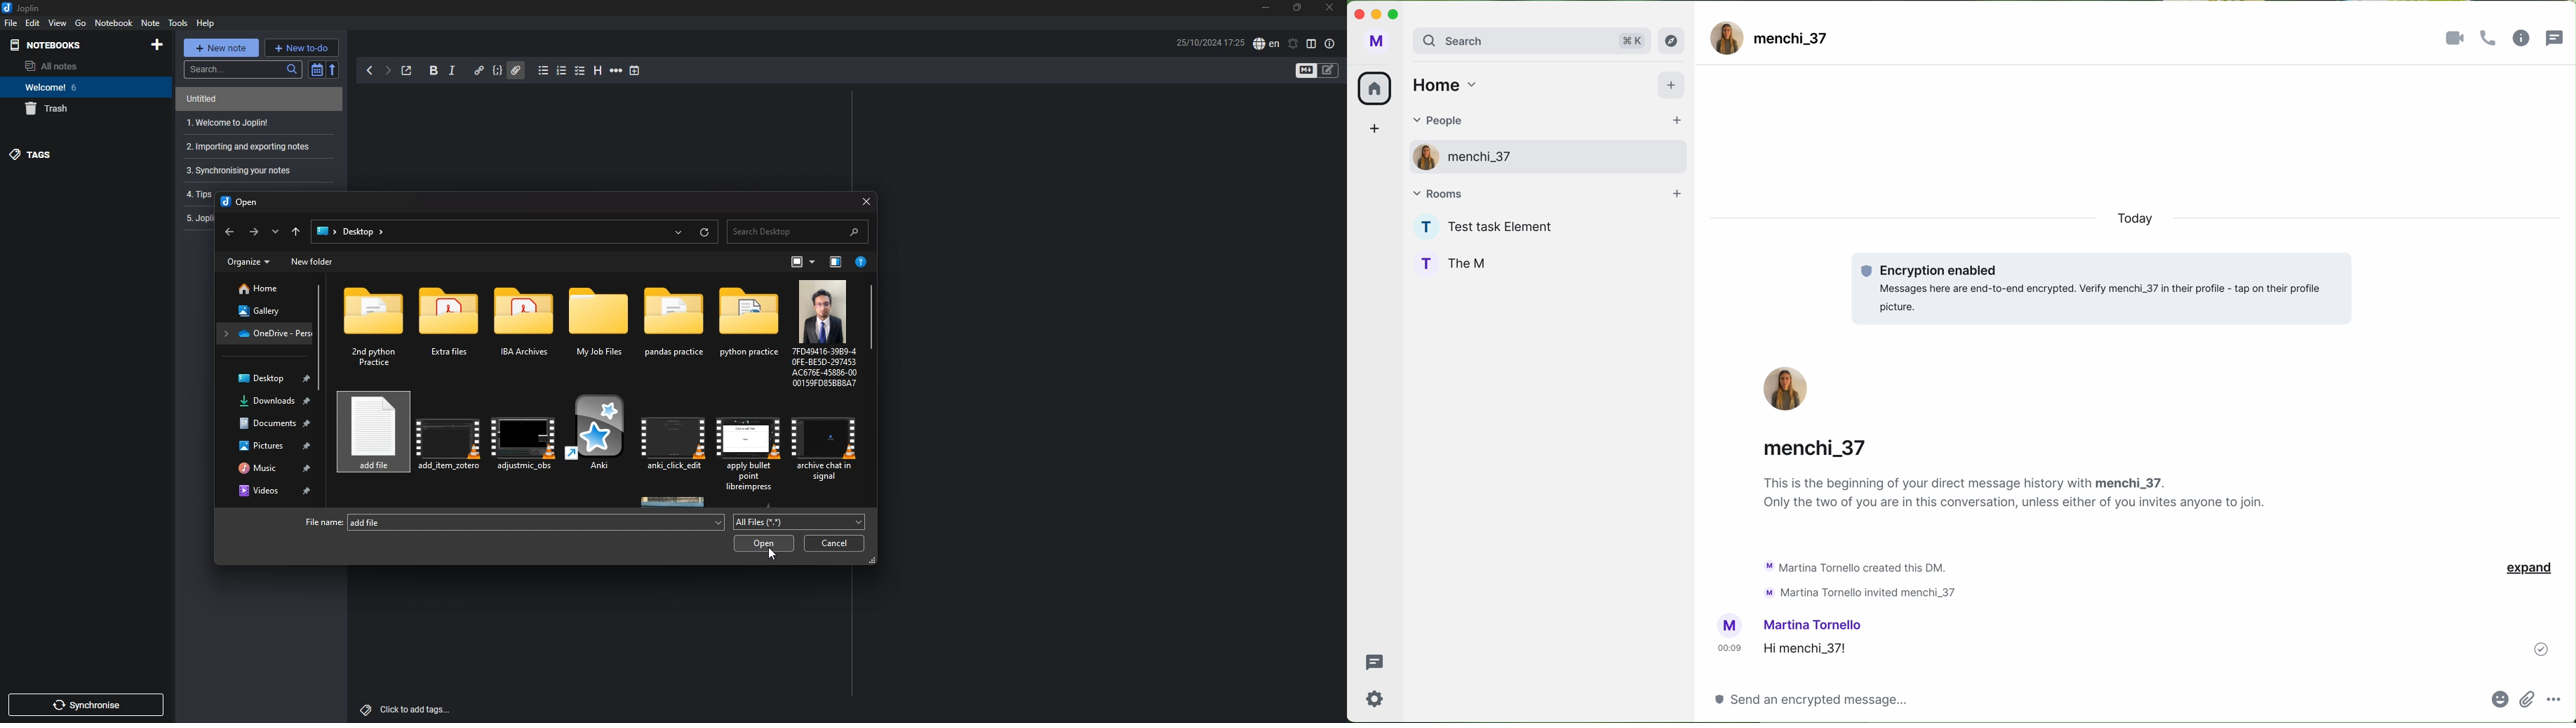 The width and height of the screenshot is (2576, 728). Describe the element at coordinates (2558, 36) in the screenshot. I see `threads` at that location.